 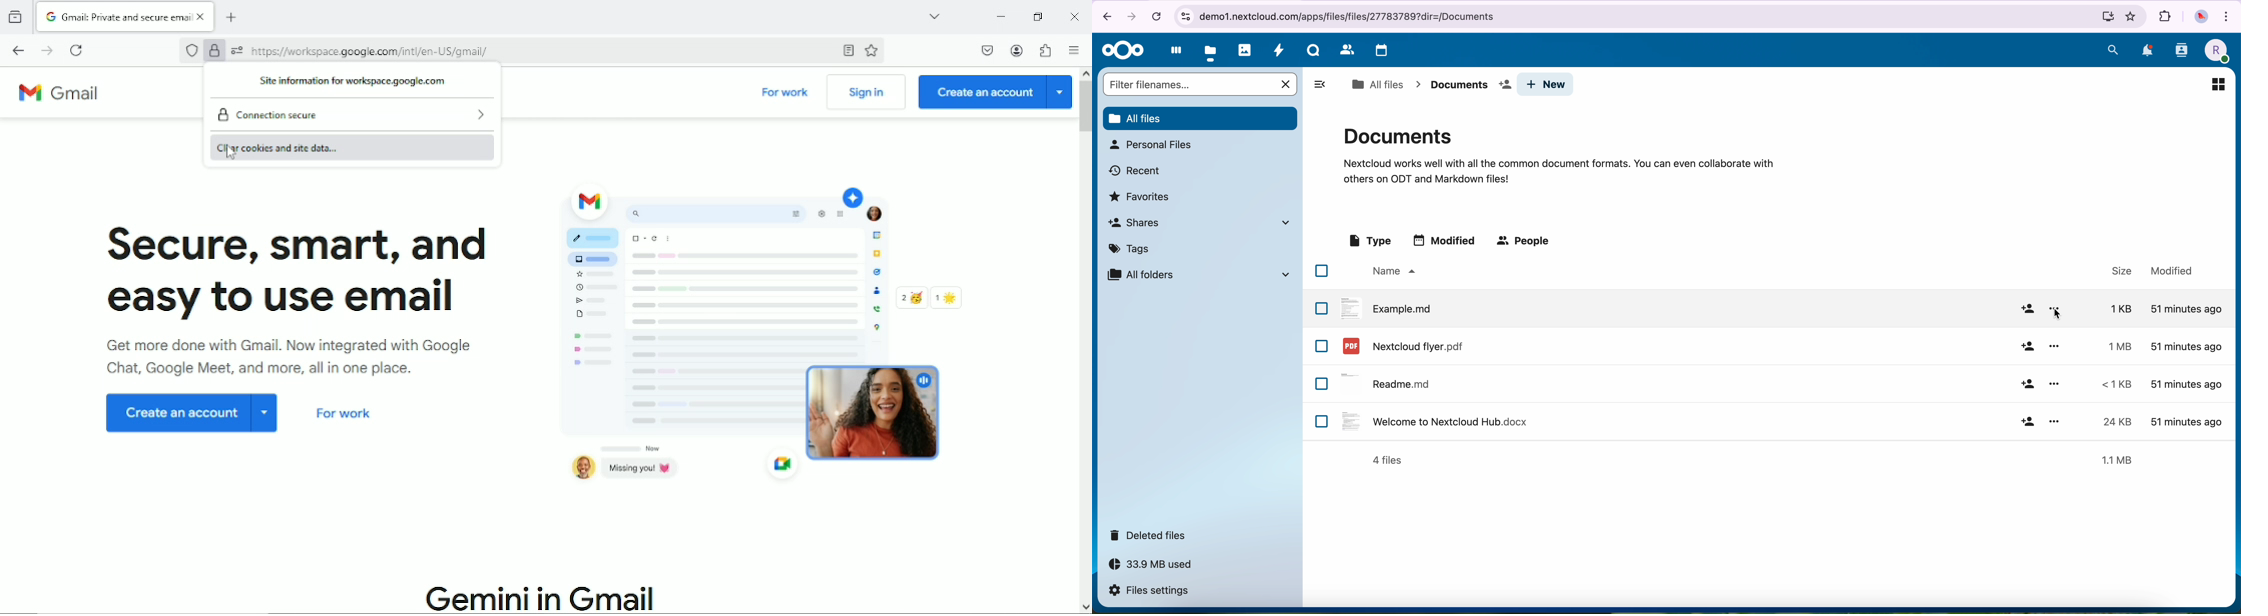 What do you see at coordinates (2114, 50) in the screenshot?
I see `search` at bounding box center [2114, 50].